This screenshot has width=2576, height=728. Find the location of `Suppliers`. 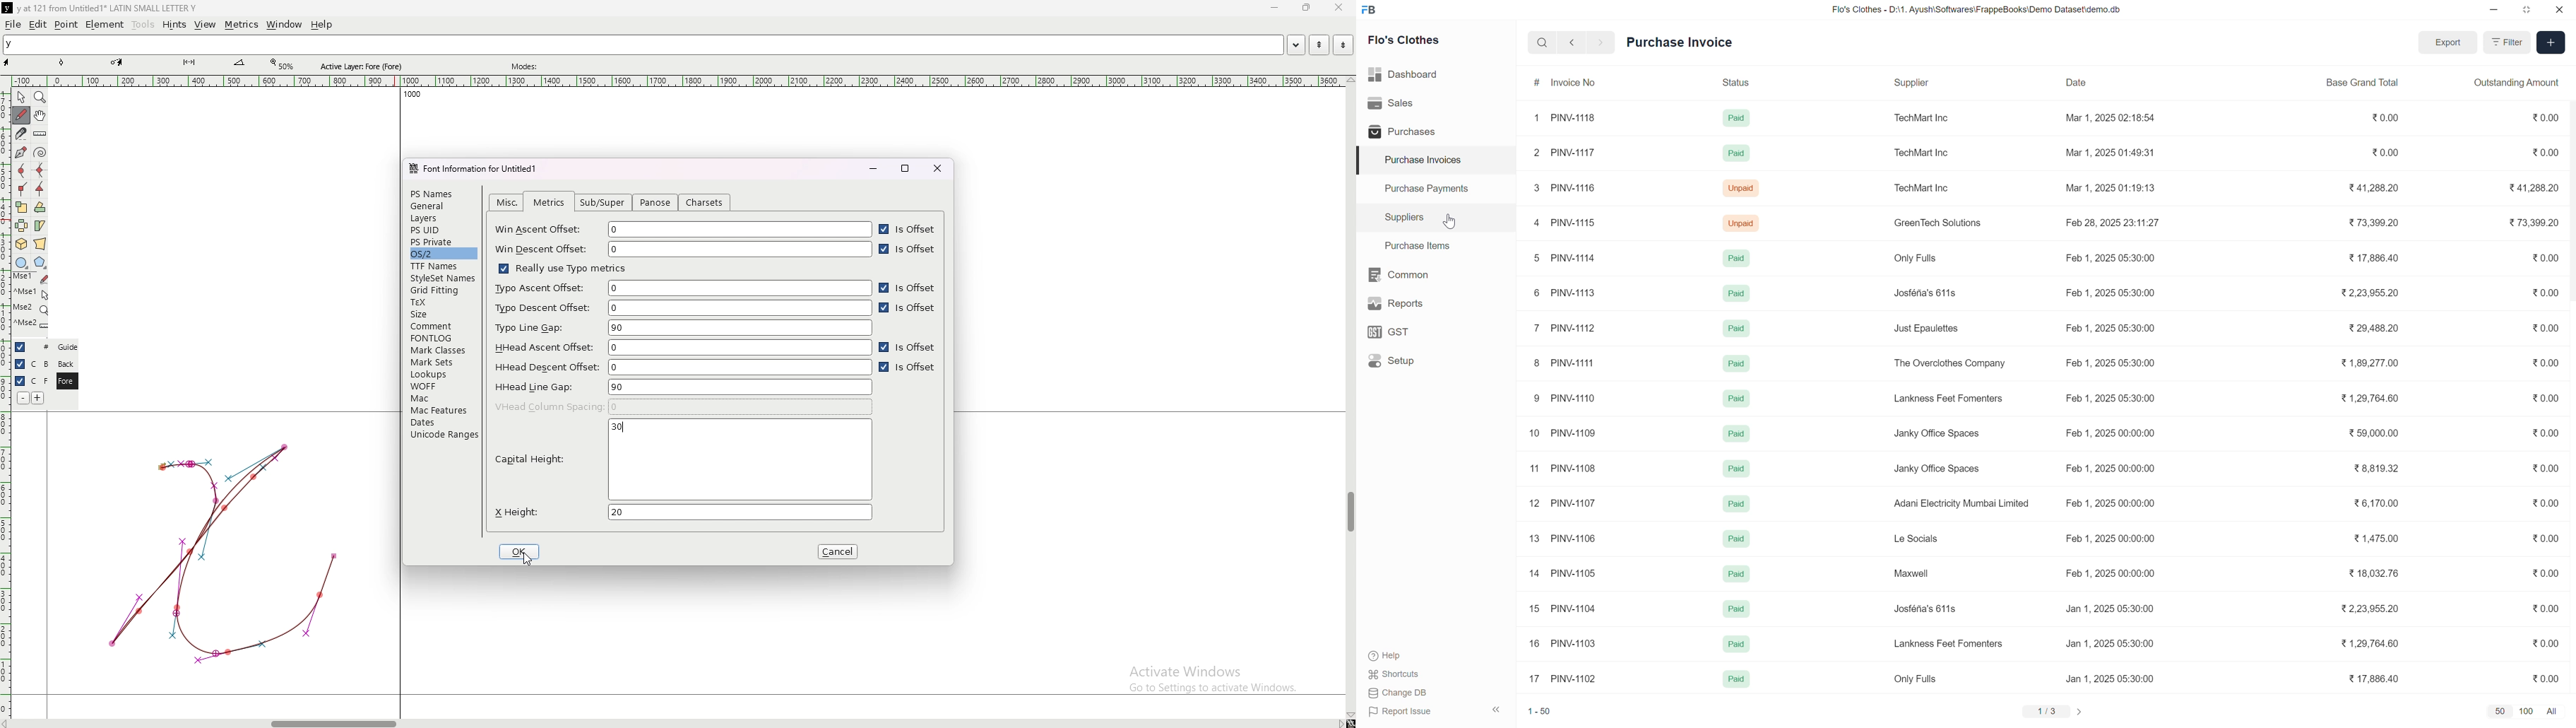

Suppliers is located at coordinates (1400, 215).